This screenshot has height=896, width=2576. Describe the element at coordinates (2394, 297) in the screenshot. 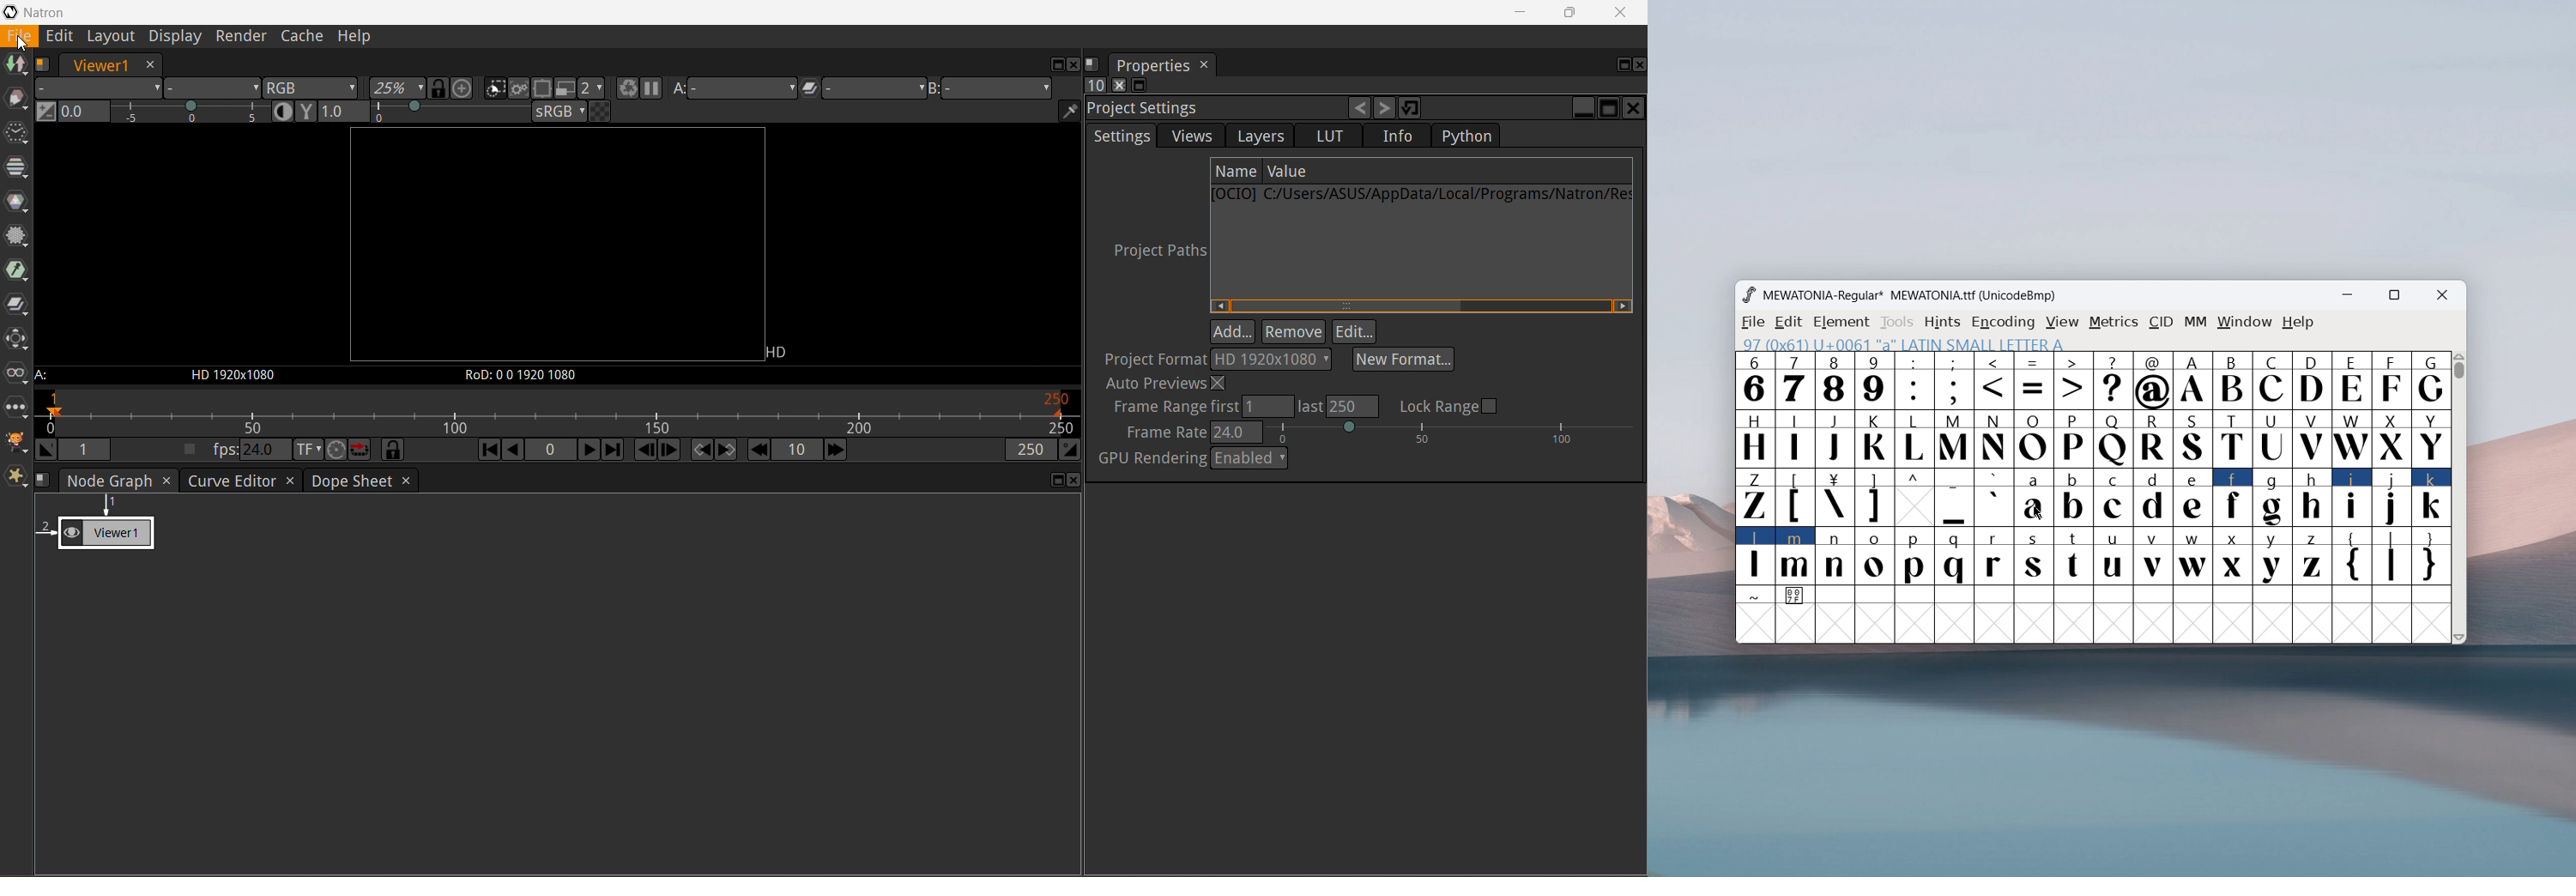

I see `maximize` at that location.